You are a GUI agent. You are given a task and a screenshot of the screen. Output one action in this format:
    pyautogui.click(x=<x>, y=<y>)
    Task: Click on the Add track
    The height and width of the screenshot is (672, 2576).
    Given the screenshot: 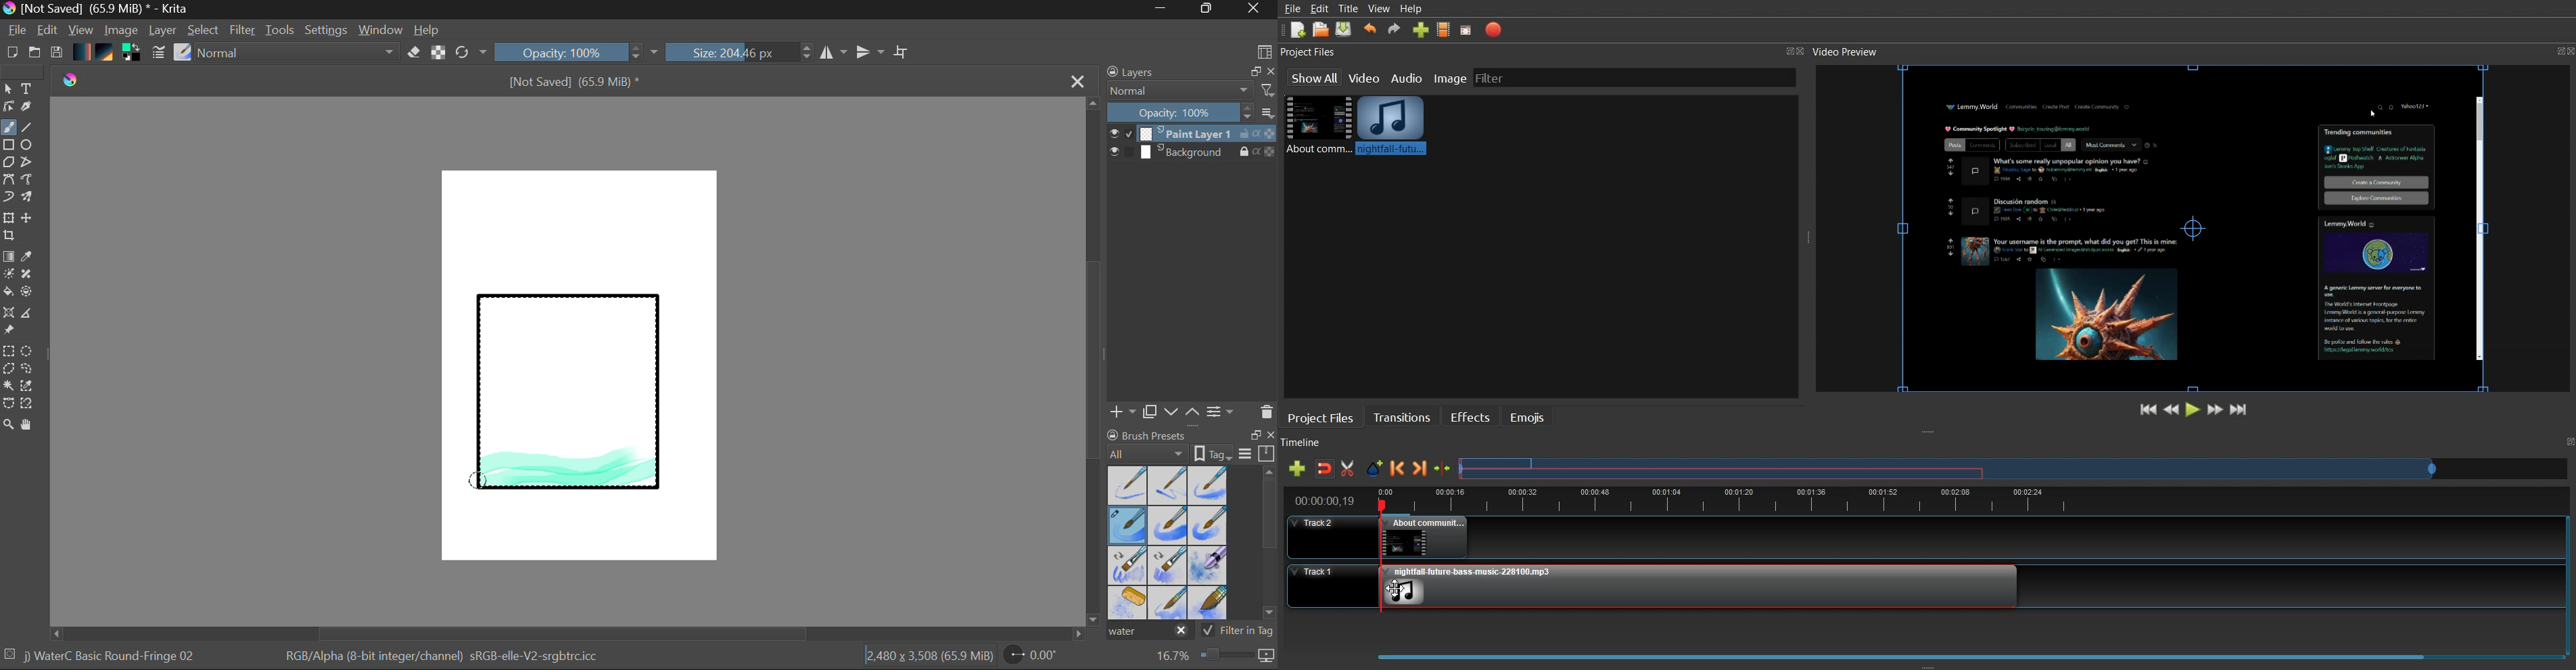 What is the action you would take?
    pyautogui.click(x=1296, y=468)
    